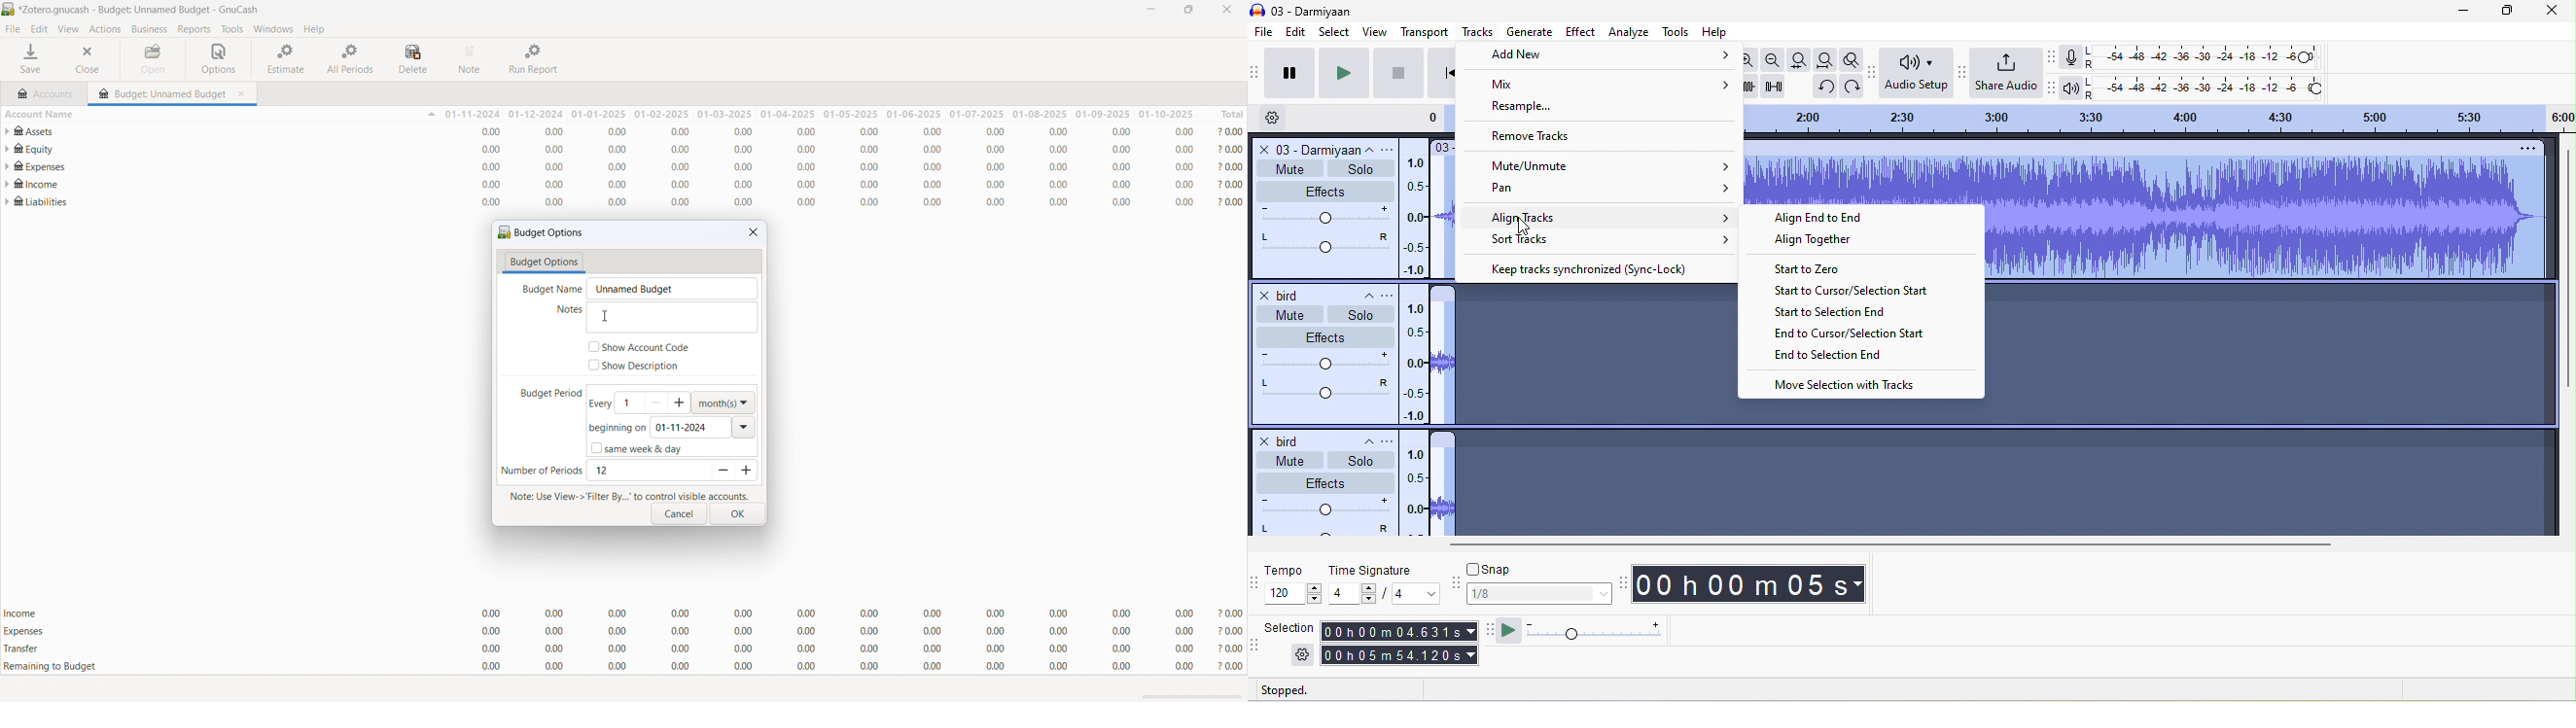  Describe the element at coordinates (1578, 33) in the screenshot. I see `effect` at that location.